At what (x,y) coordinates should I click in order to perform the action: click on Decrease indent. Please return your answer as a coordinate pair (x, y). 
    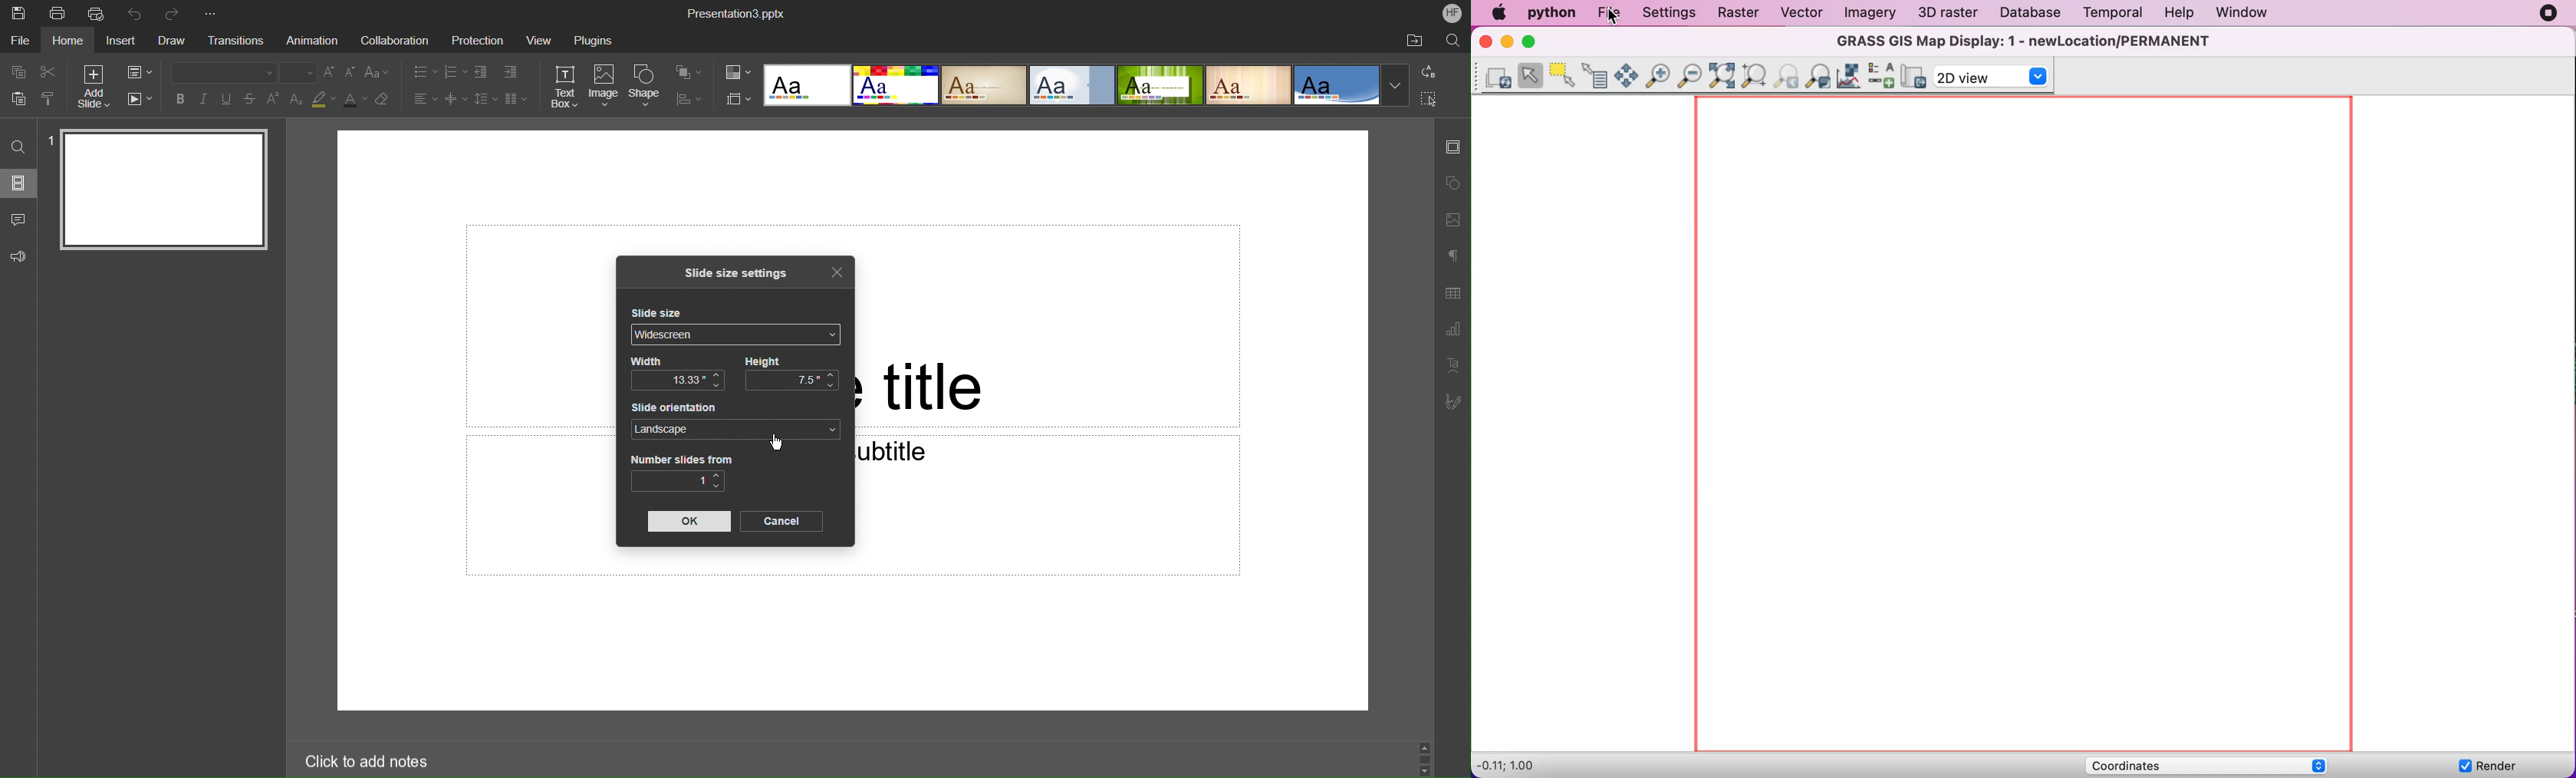
    Looking at the image, I should click on (480, 72).